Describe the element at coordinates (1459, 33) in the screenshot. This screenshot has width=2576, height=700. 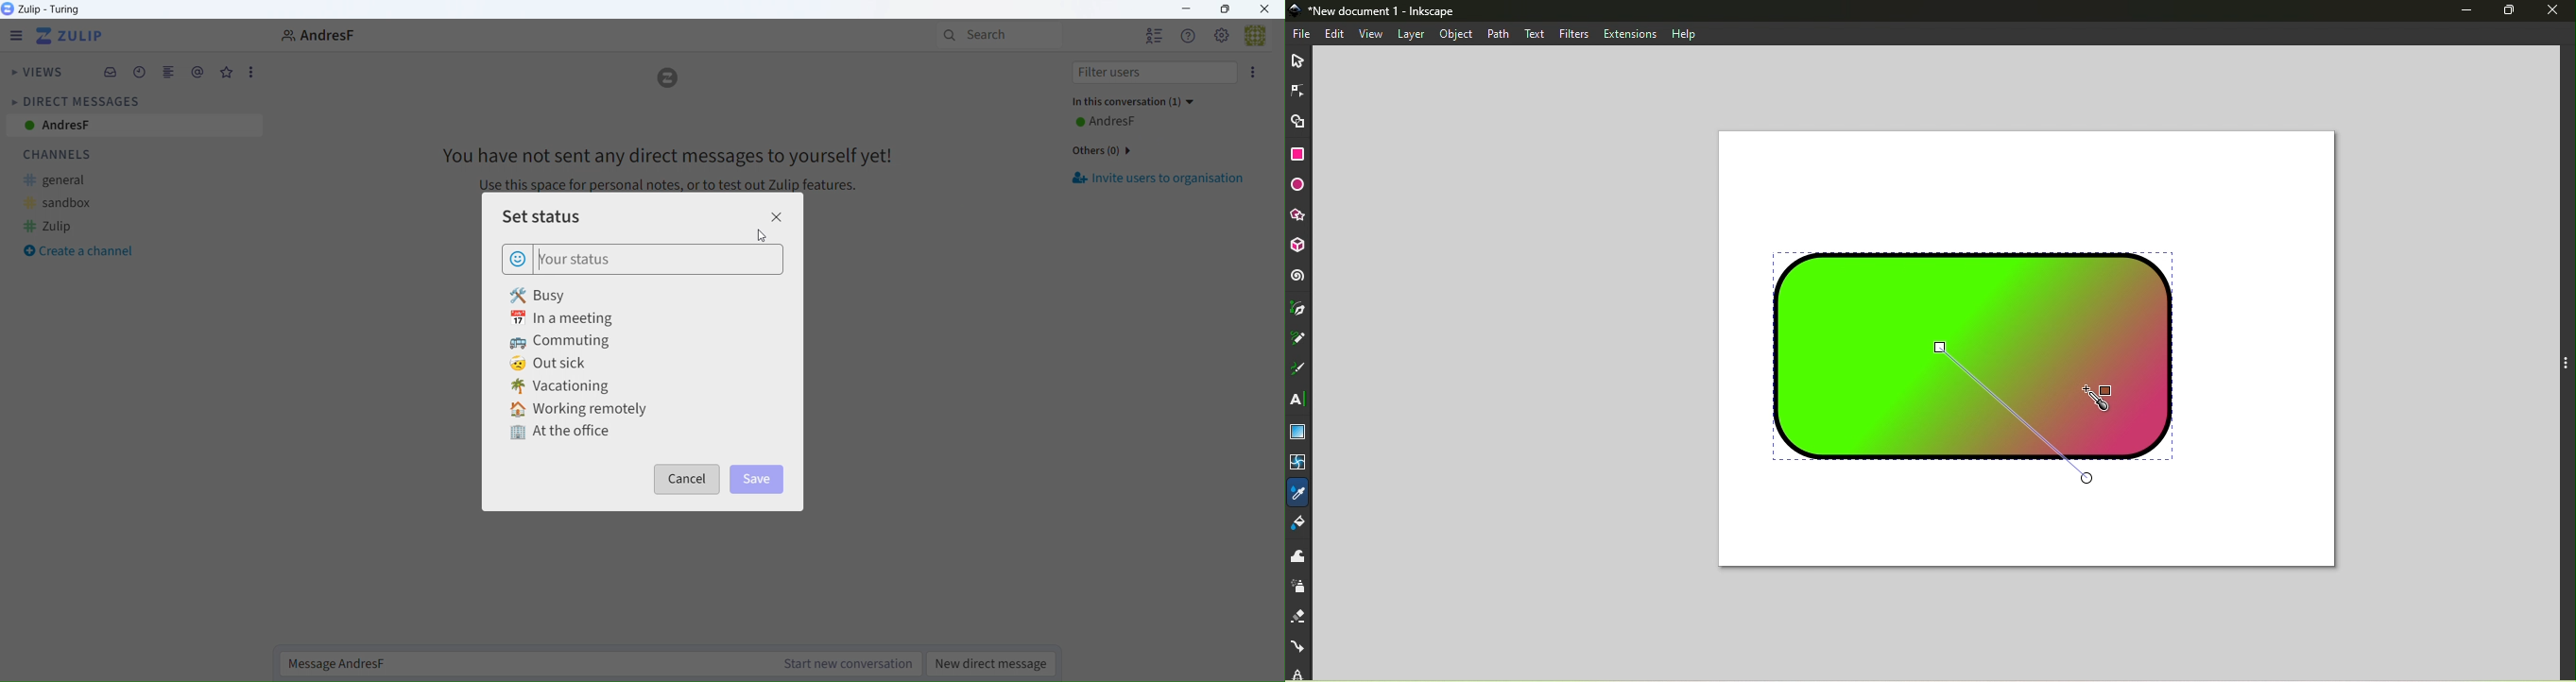
I see `Object` at that location.